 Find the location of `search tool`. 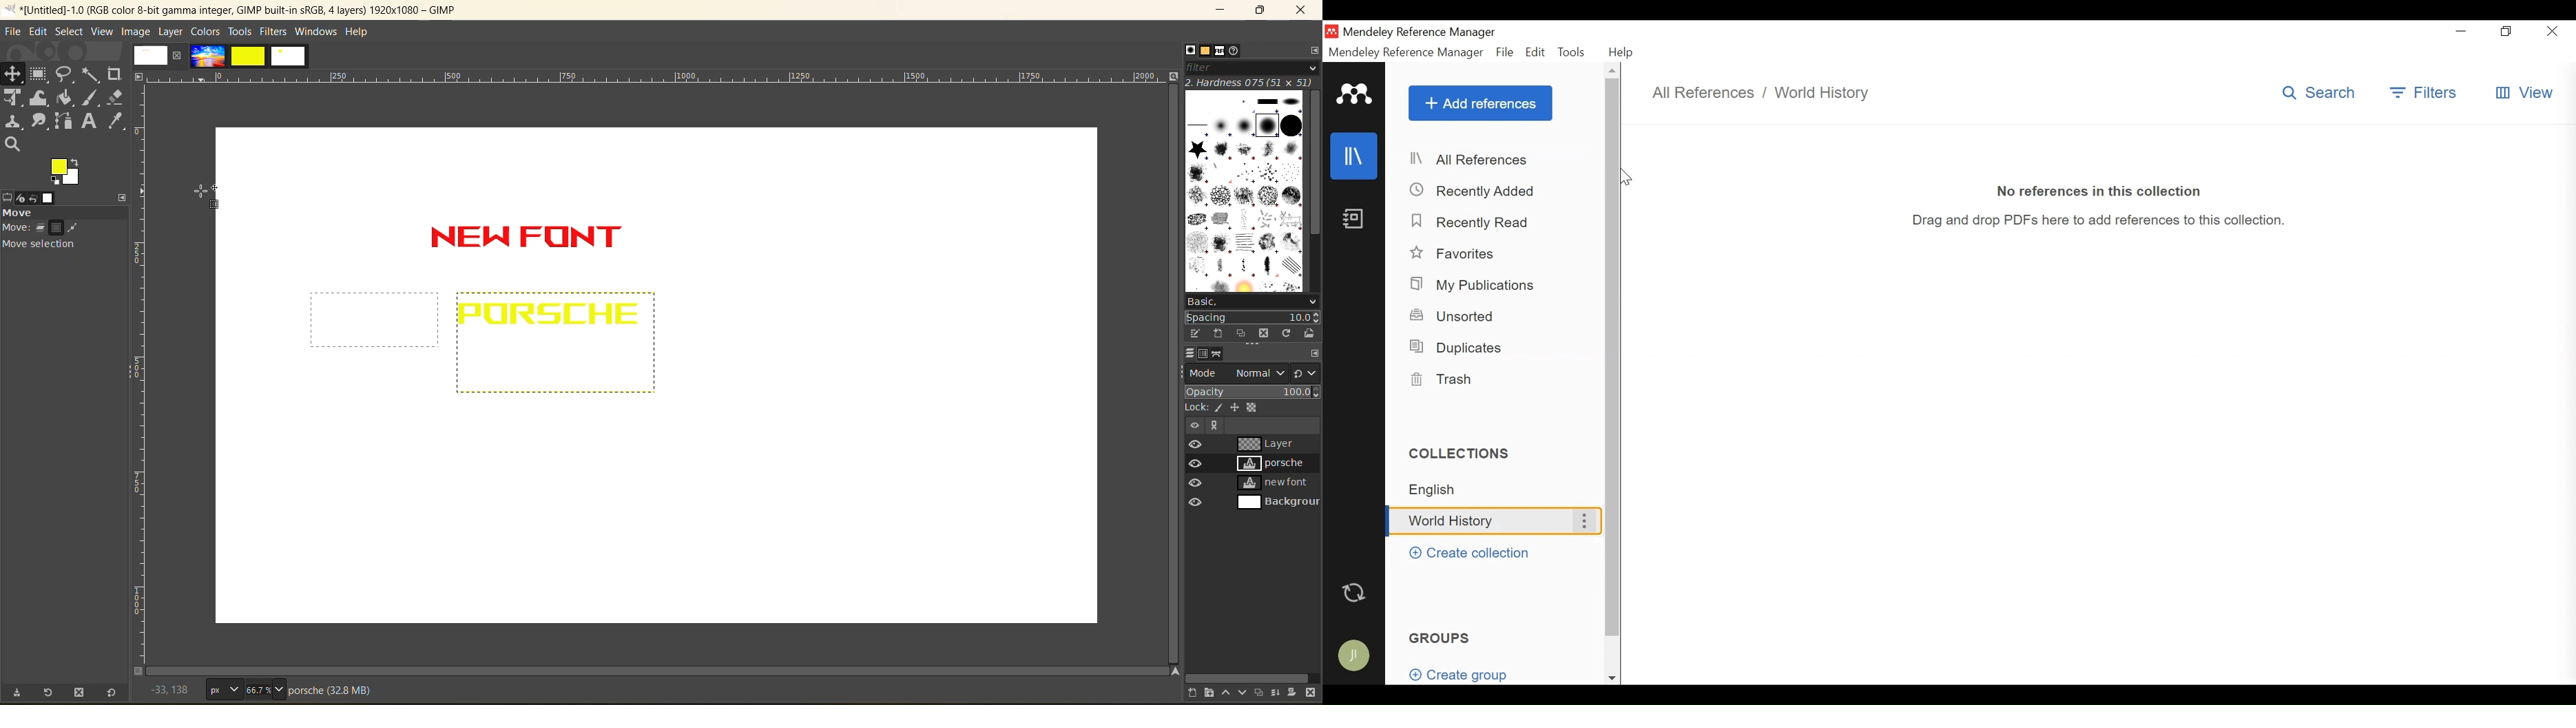

search tool is located at coordinates (16, 145).